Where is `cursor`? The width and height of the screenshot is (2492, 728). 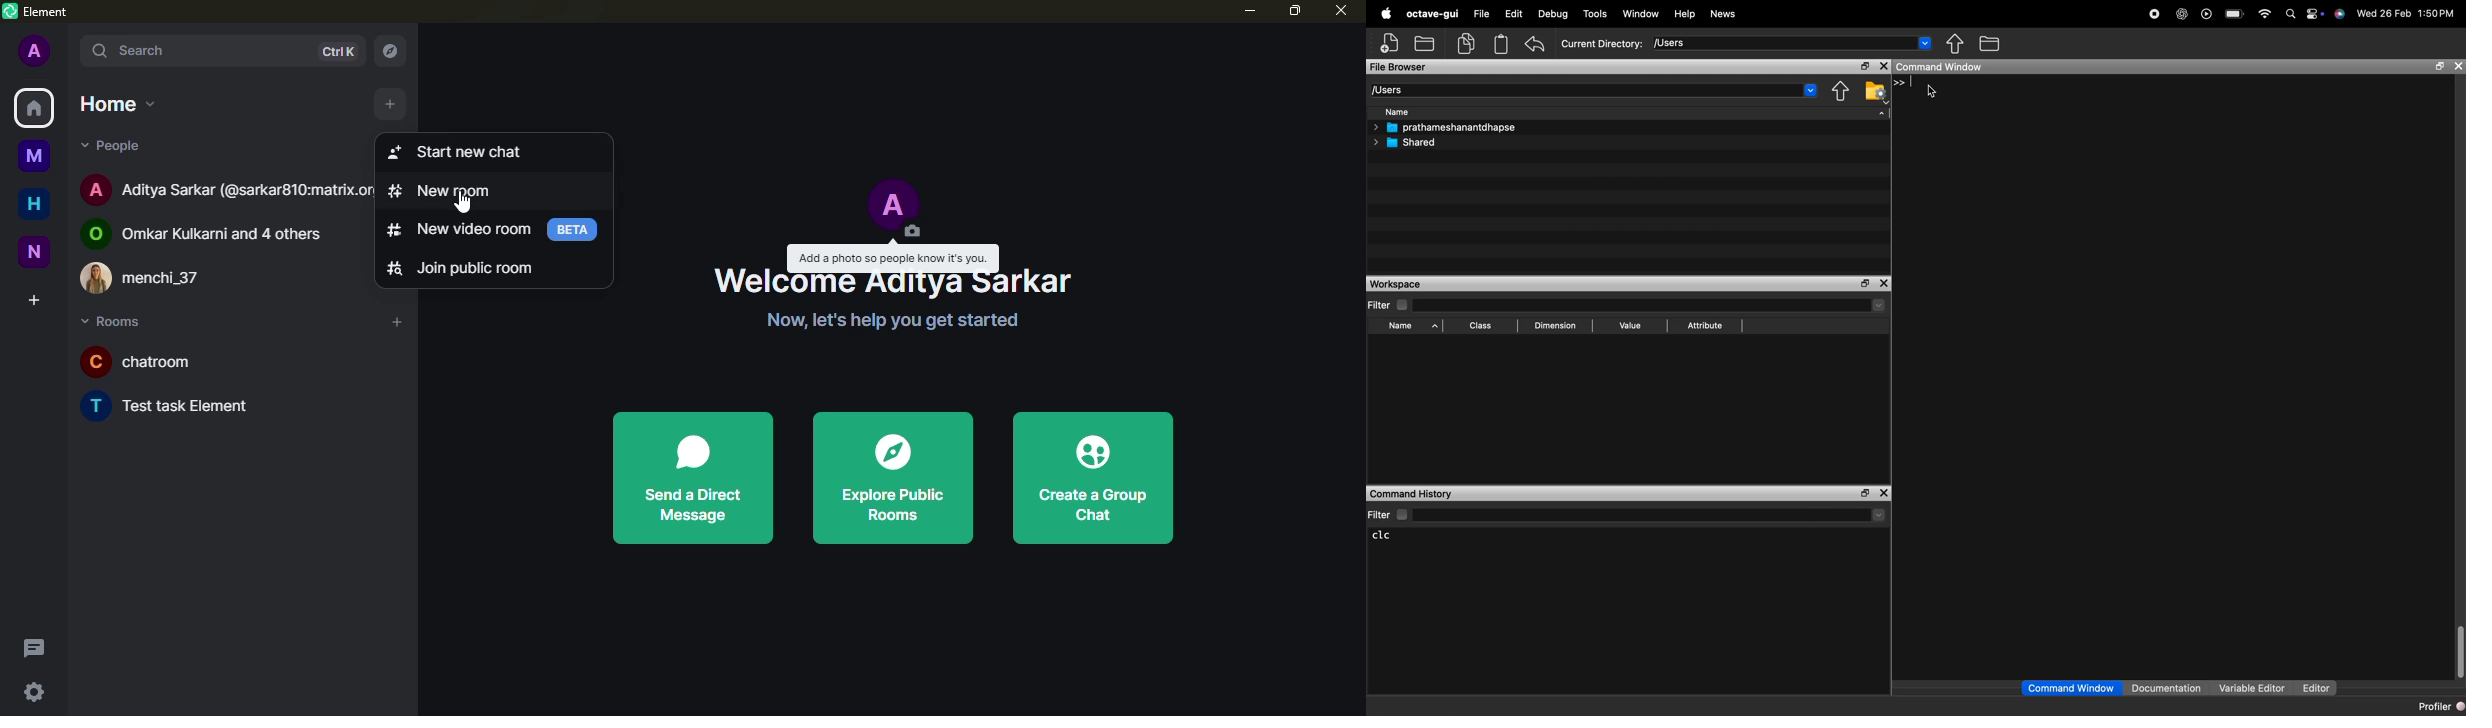
cursor is located at coordinates (462, 207).